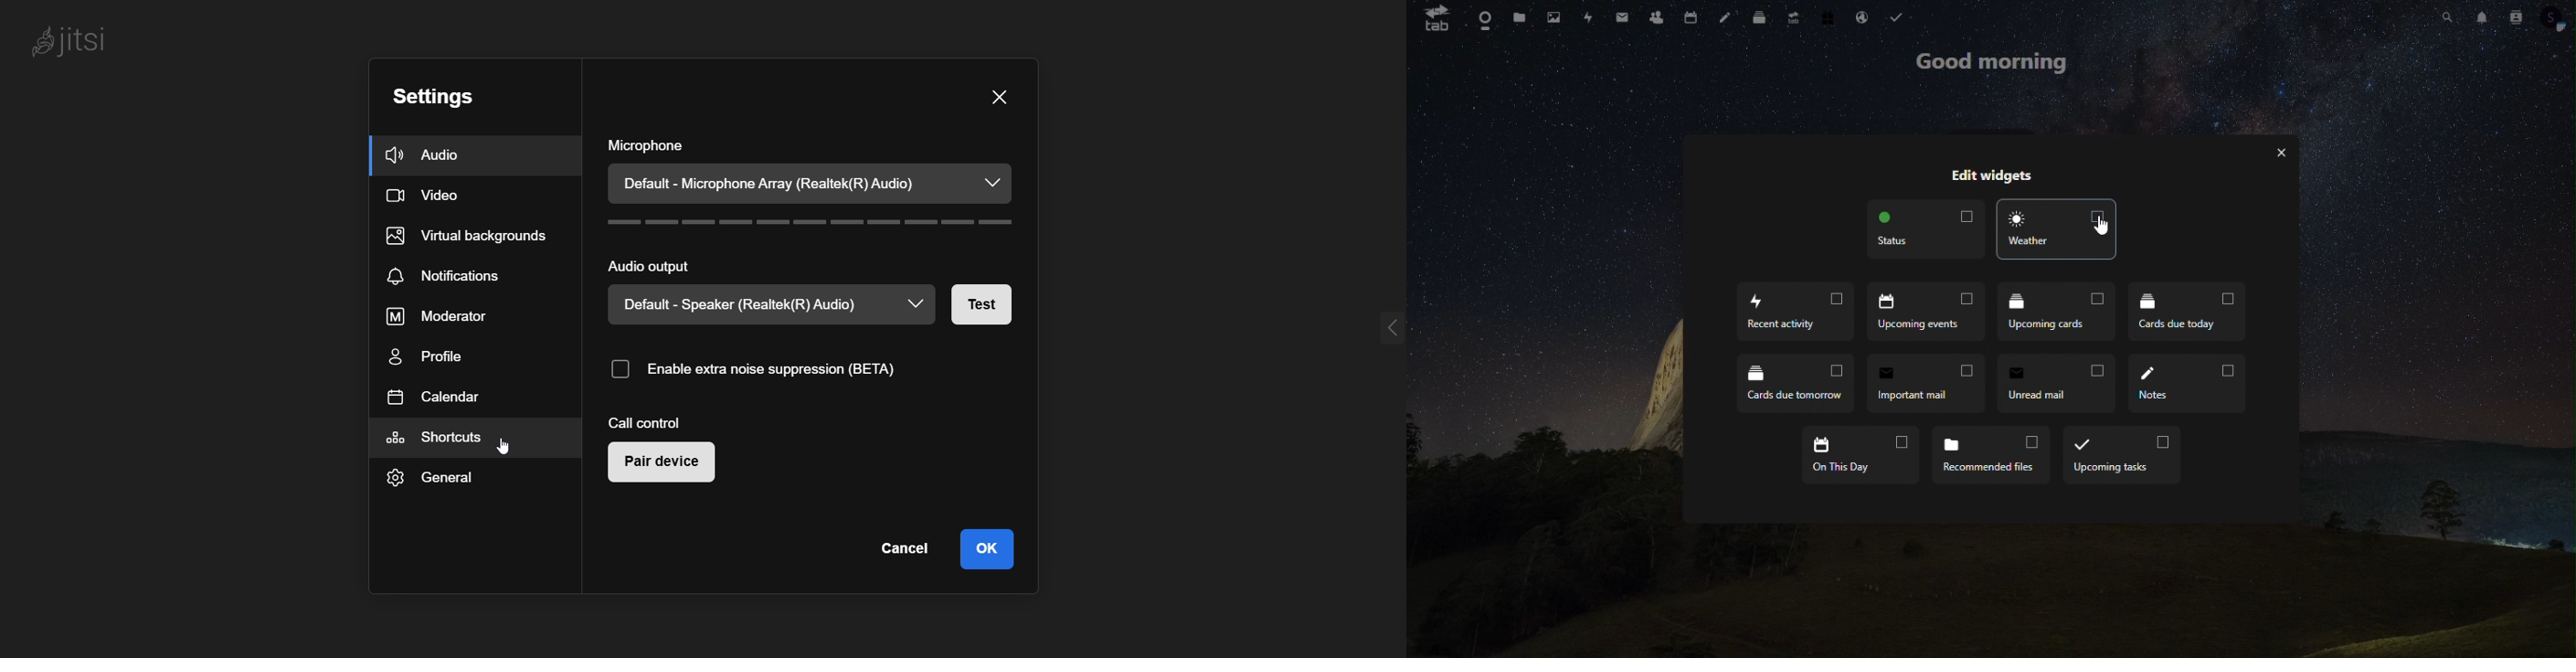 Image resolution: width=2576 pixels, height=672 pixels. I want to click on setting, so click(439, 96).